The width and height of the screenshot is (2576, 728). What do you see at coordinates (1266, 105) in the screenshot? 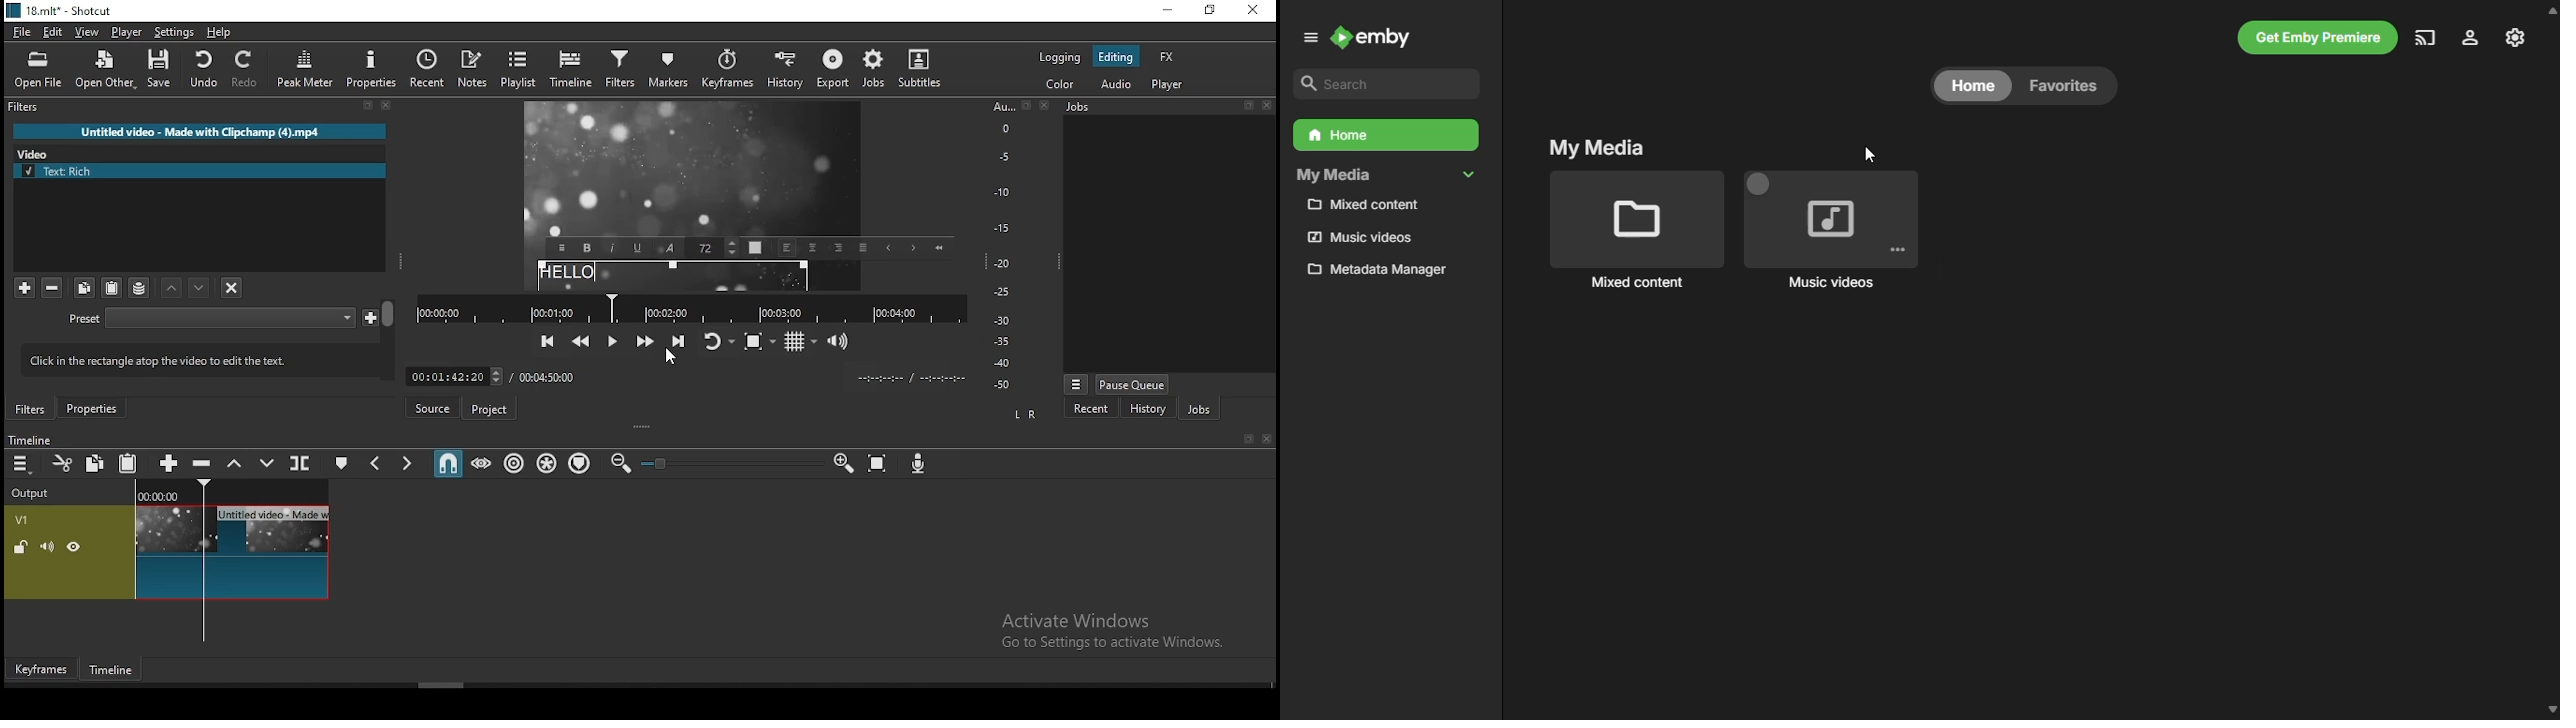
I see `Close` at bounding box center [1266, 105].